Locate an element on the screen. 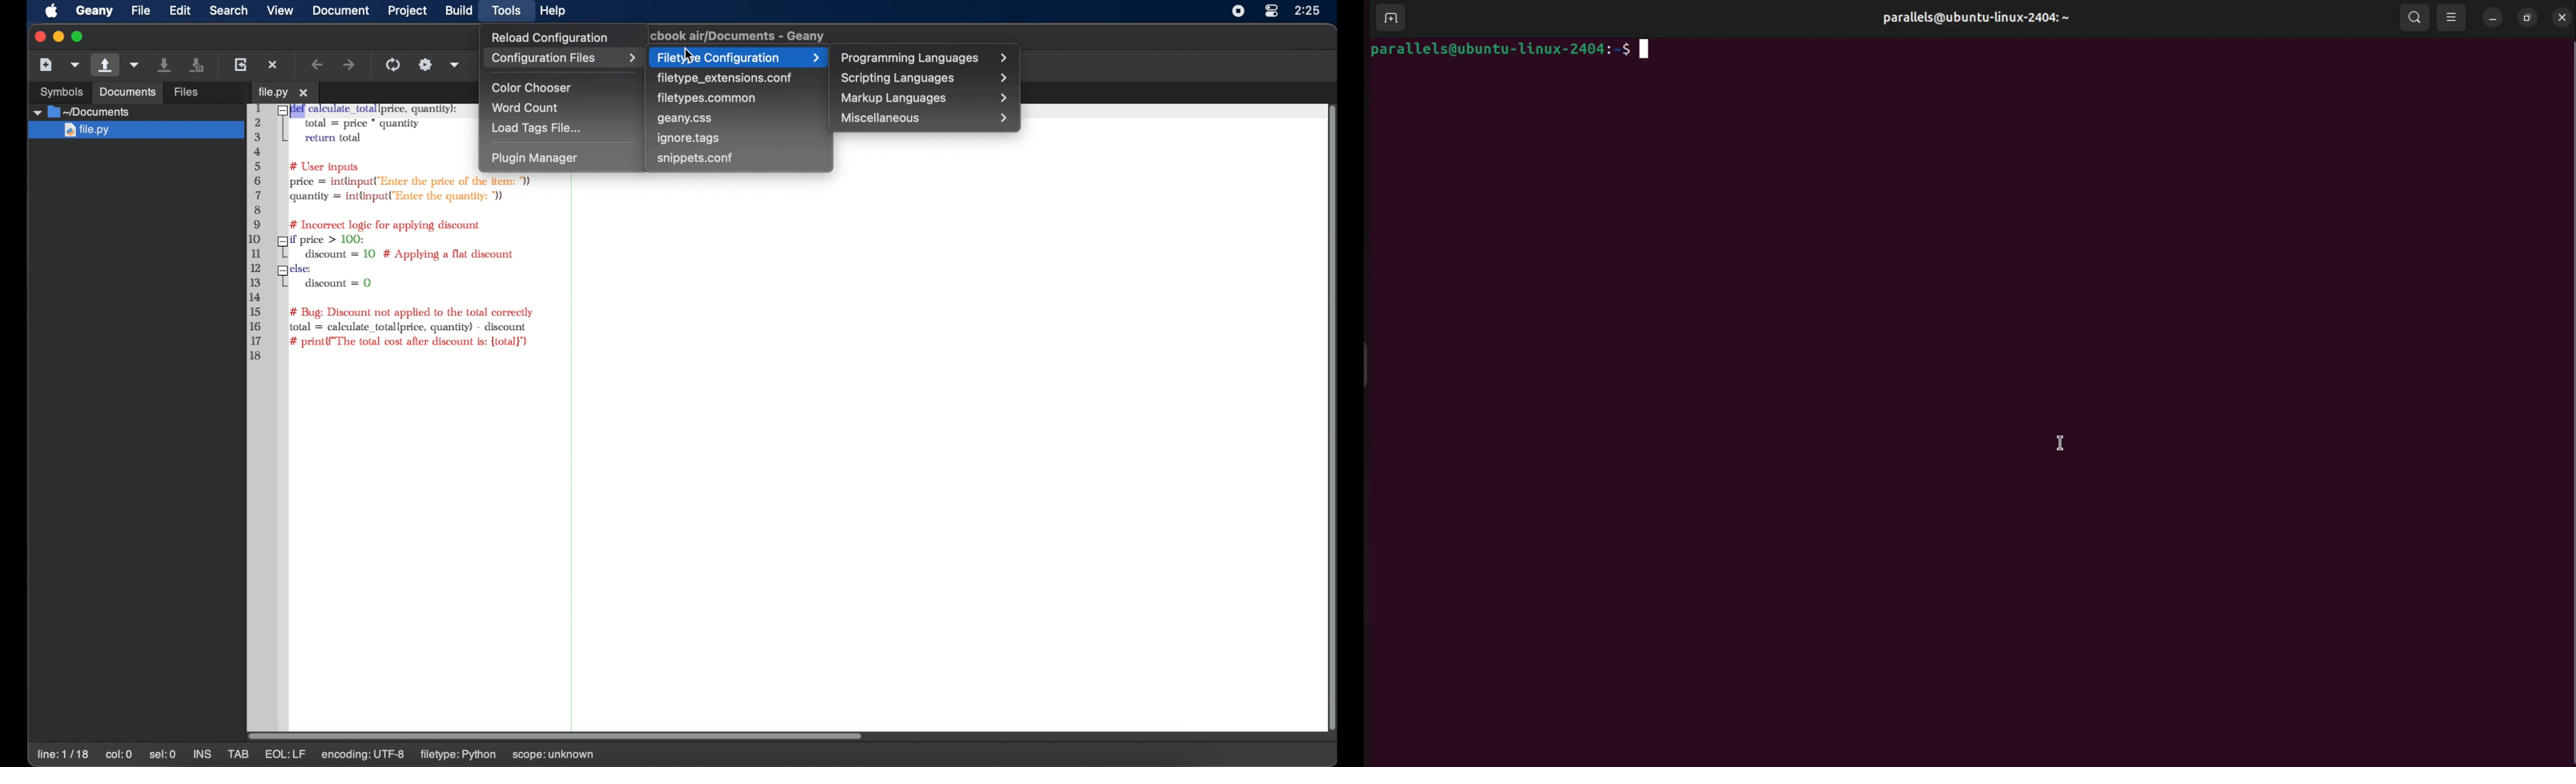  view is located at coordinates (281, 11).